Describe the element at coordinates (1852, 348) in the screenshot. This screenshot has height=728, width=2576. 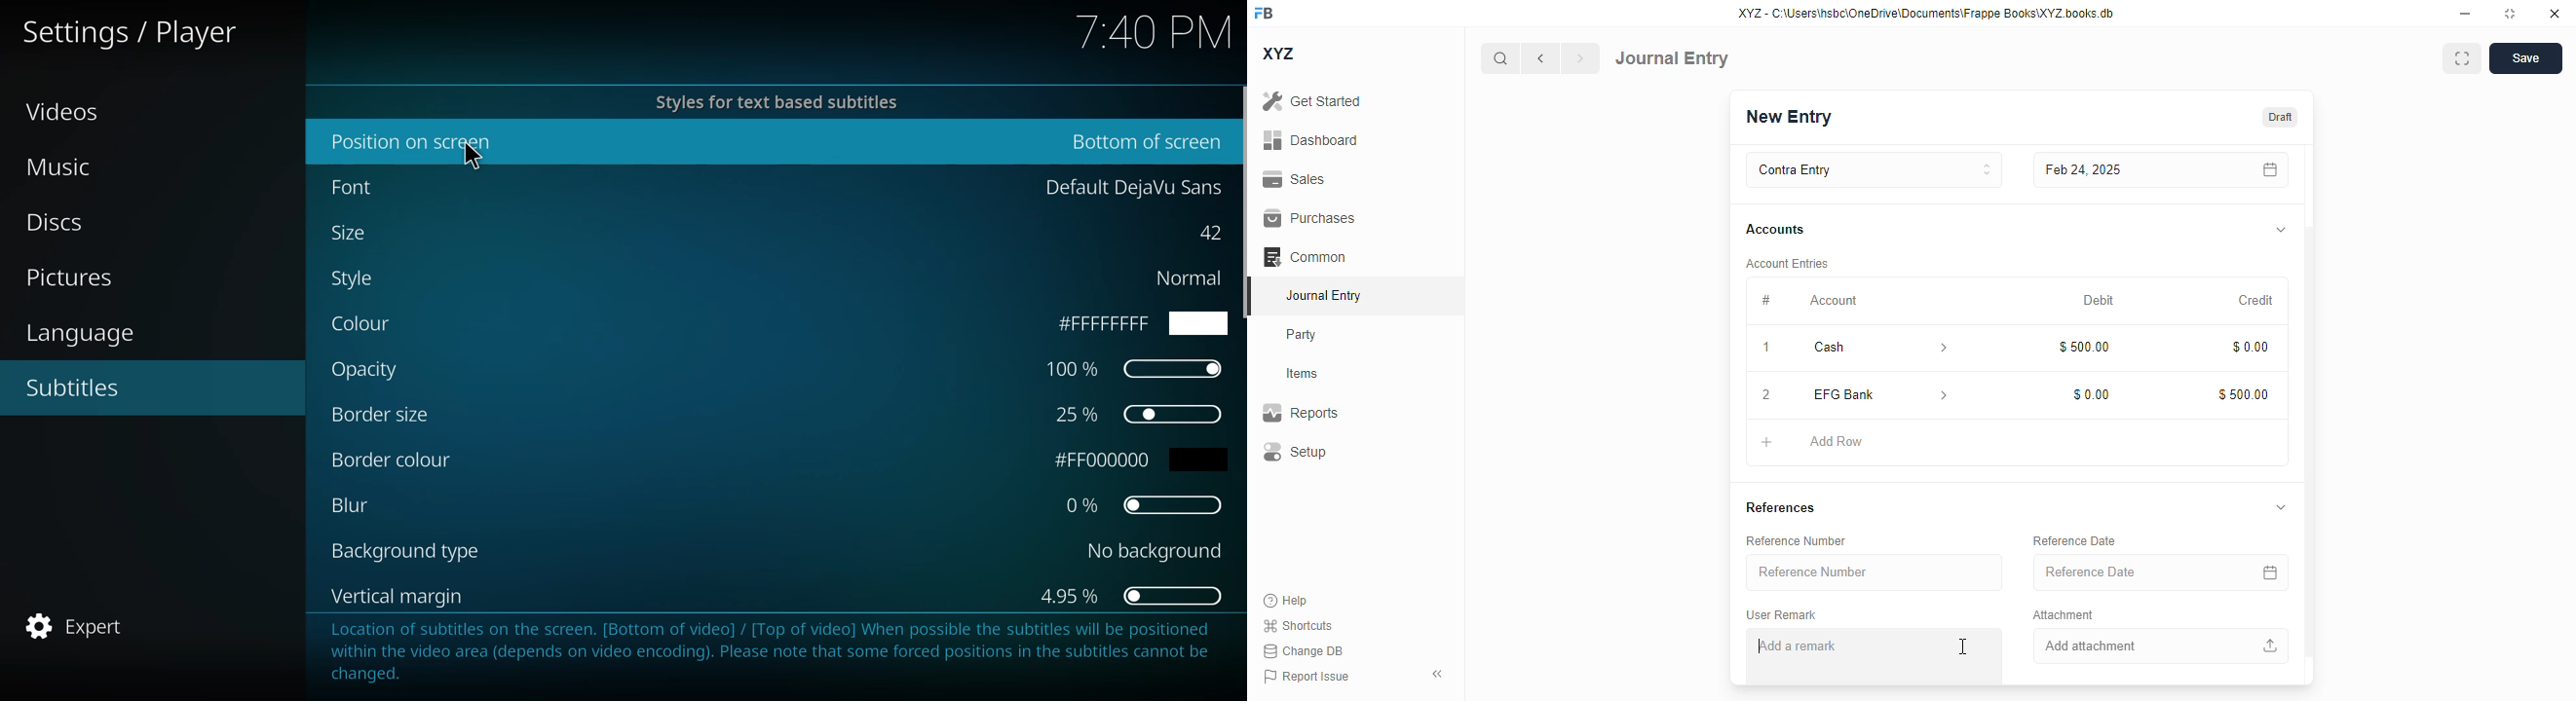
I see `cash ` at that location.